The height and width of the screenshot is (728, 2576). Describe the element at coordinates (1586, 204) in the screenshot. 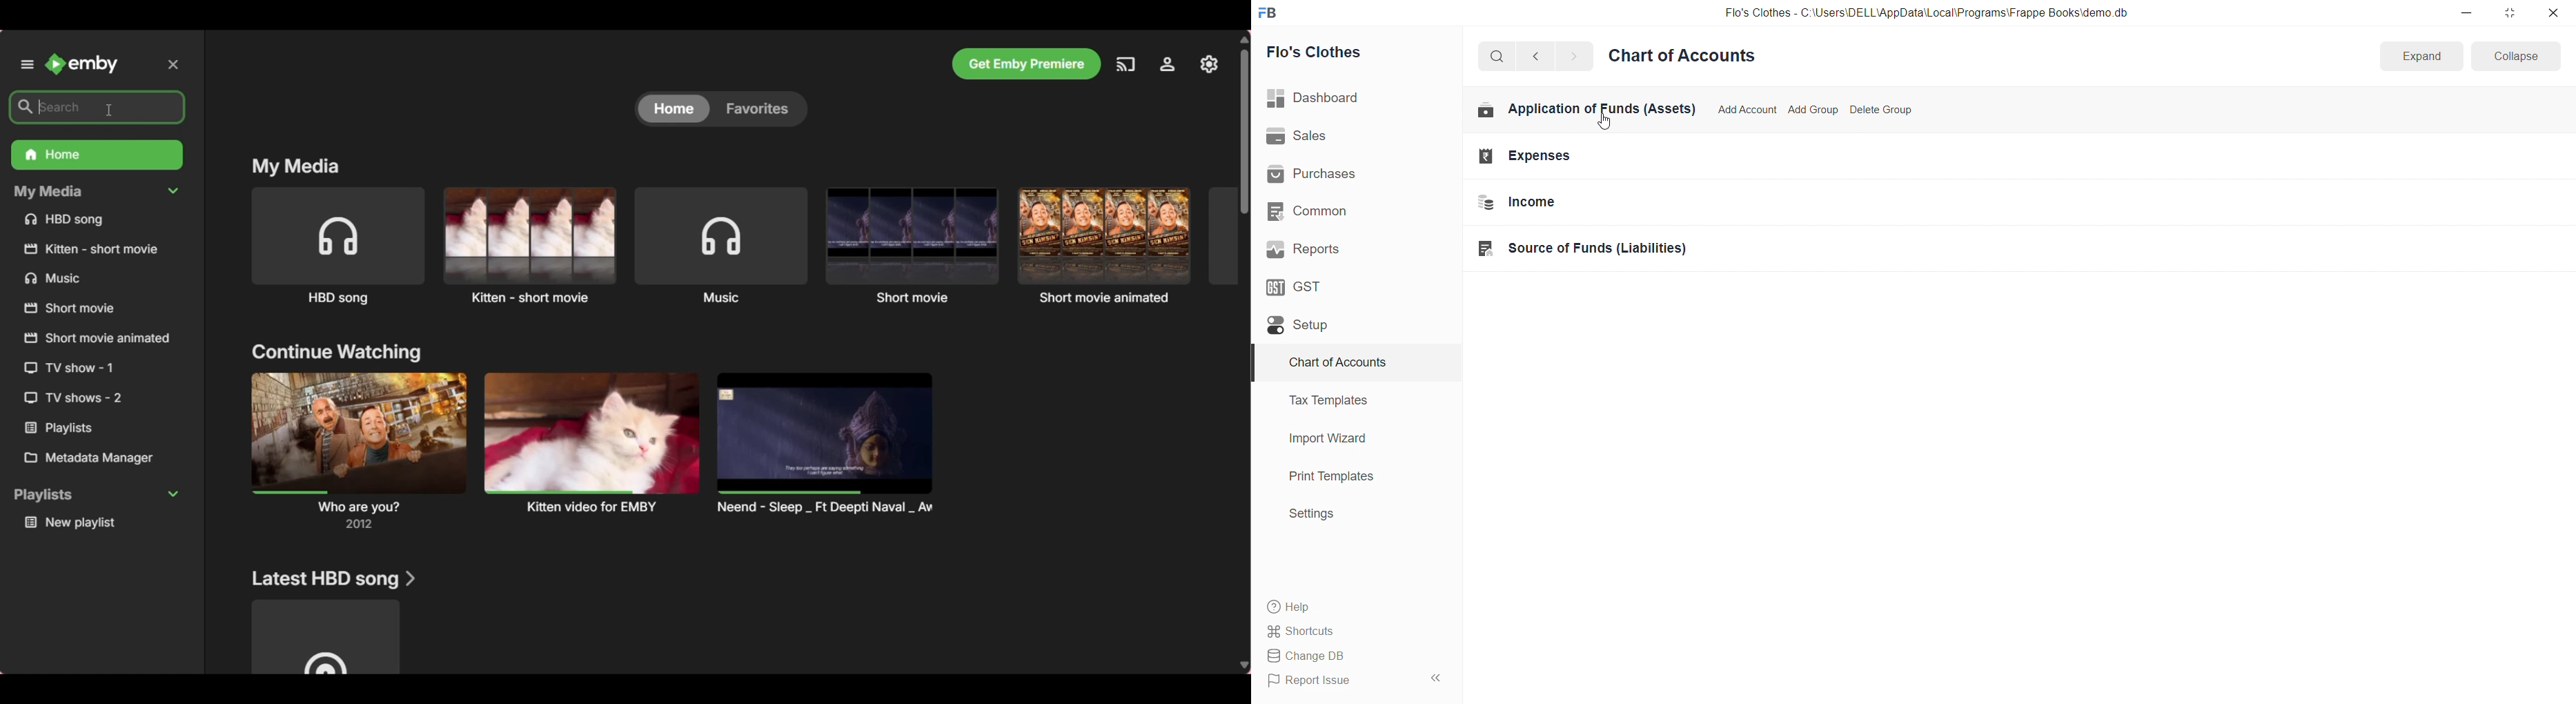

I see `Income` at that location.